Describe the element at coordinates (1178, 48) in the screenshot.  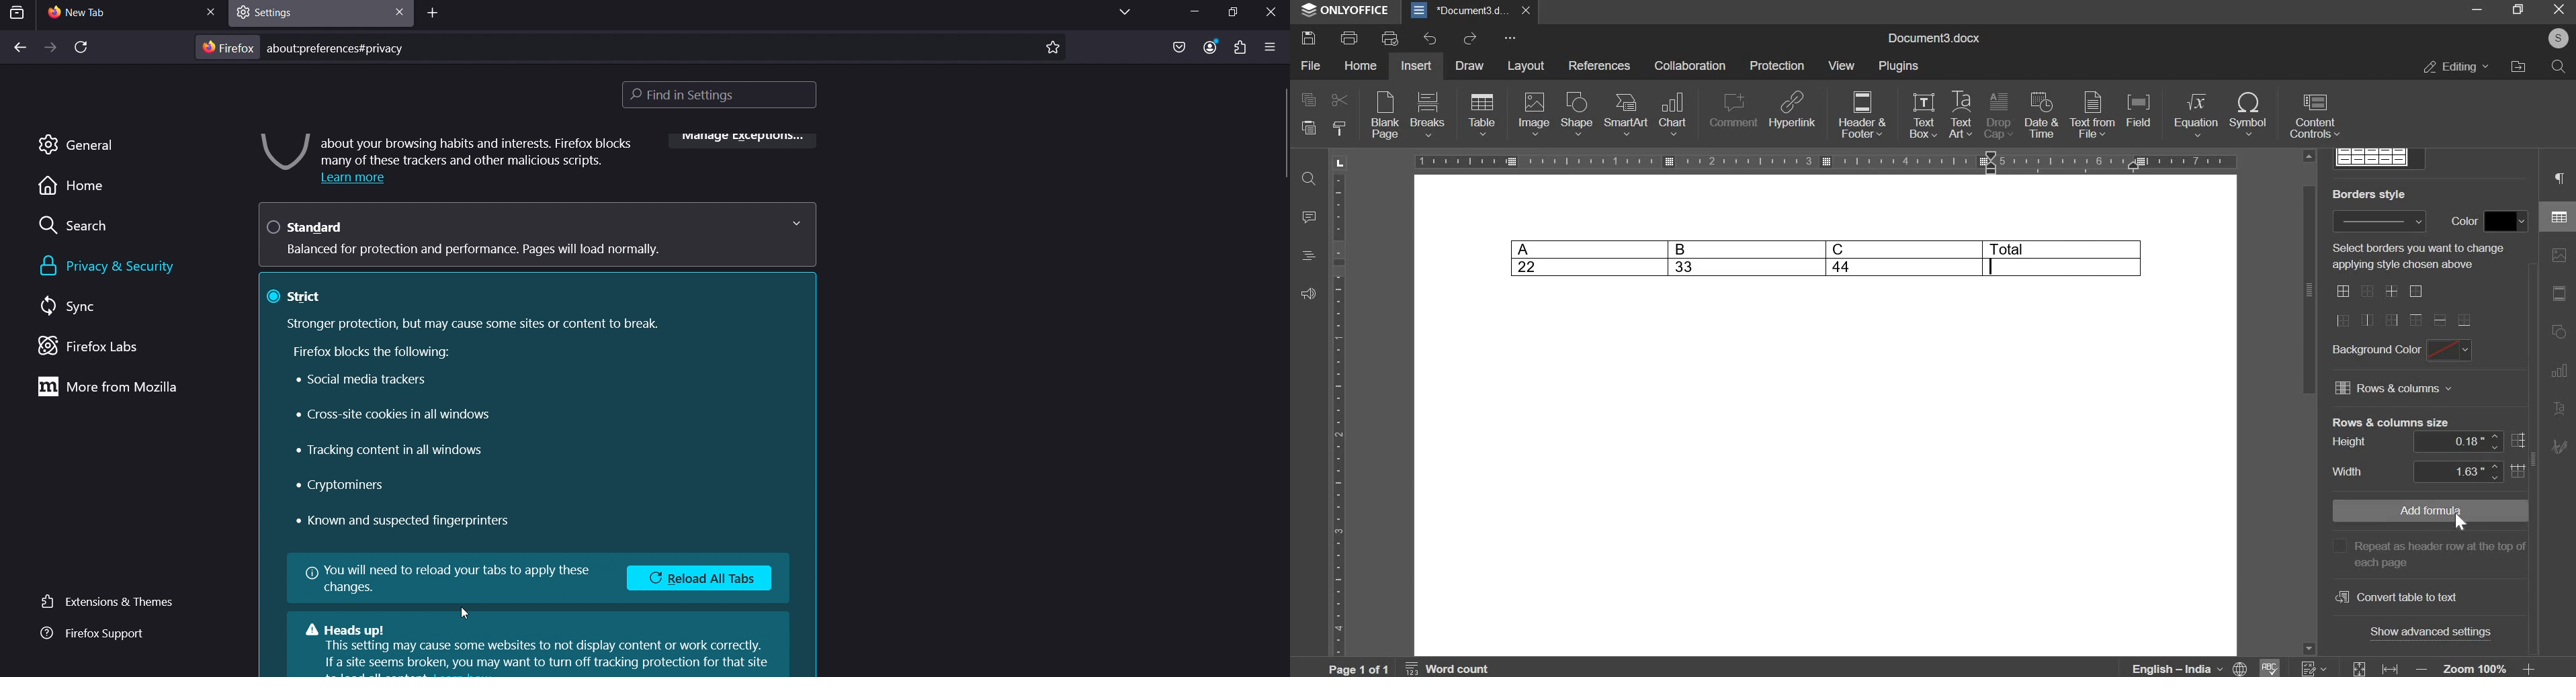
I see `save as pocket` at that location.